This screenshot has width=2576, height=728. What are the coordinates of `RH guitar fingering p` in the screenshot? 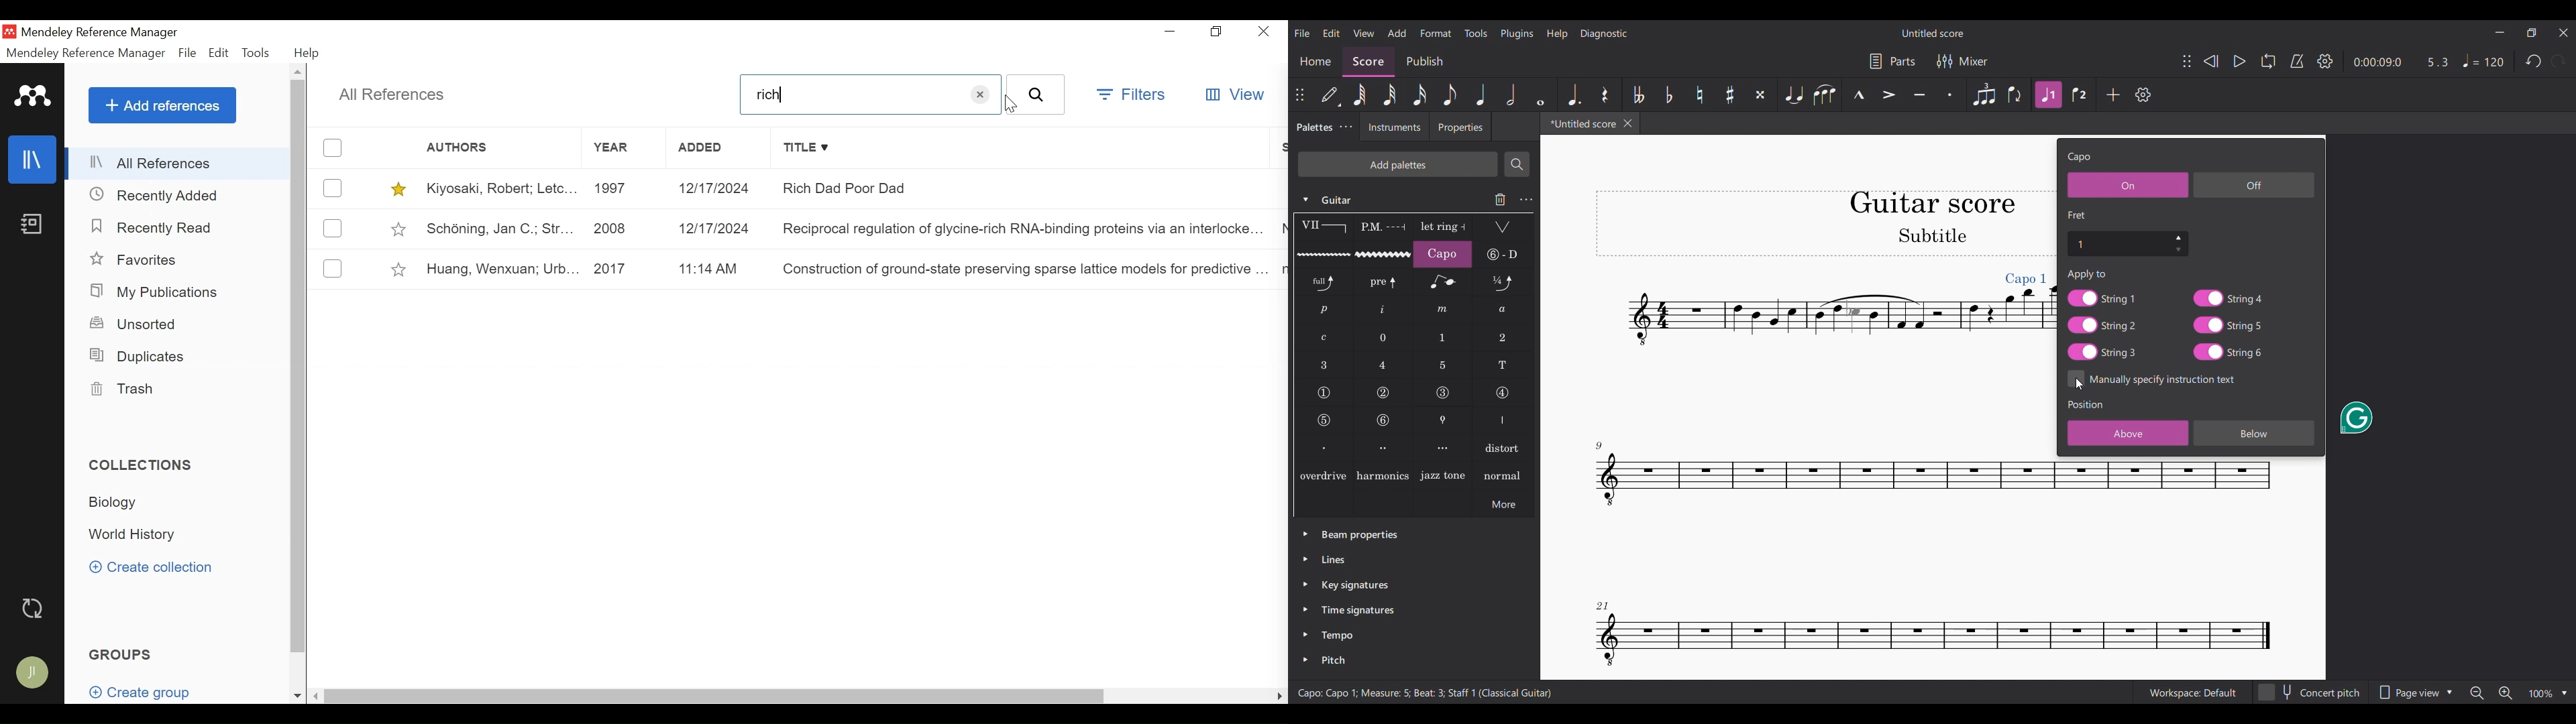 It's located at (1324, 310).